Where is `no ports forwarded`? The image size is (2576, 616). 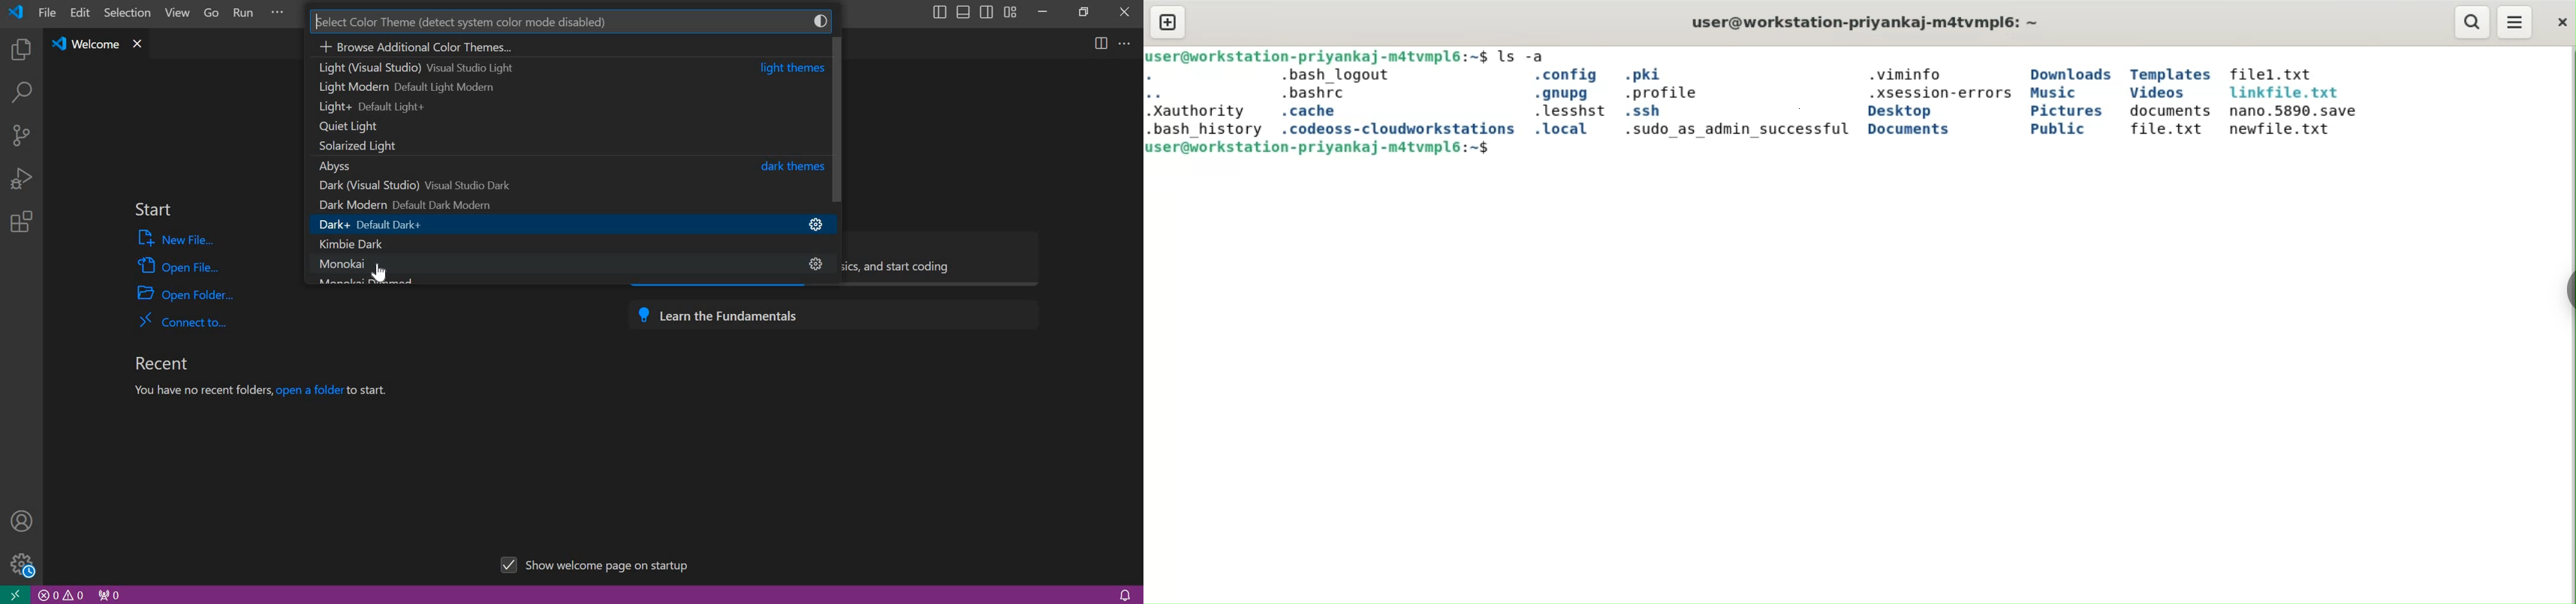 no ports forwarded is located at coordinates (110, 594).